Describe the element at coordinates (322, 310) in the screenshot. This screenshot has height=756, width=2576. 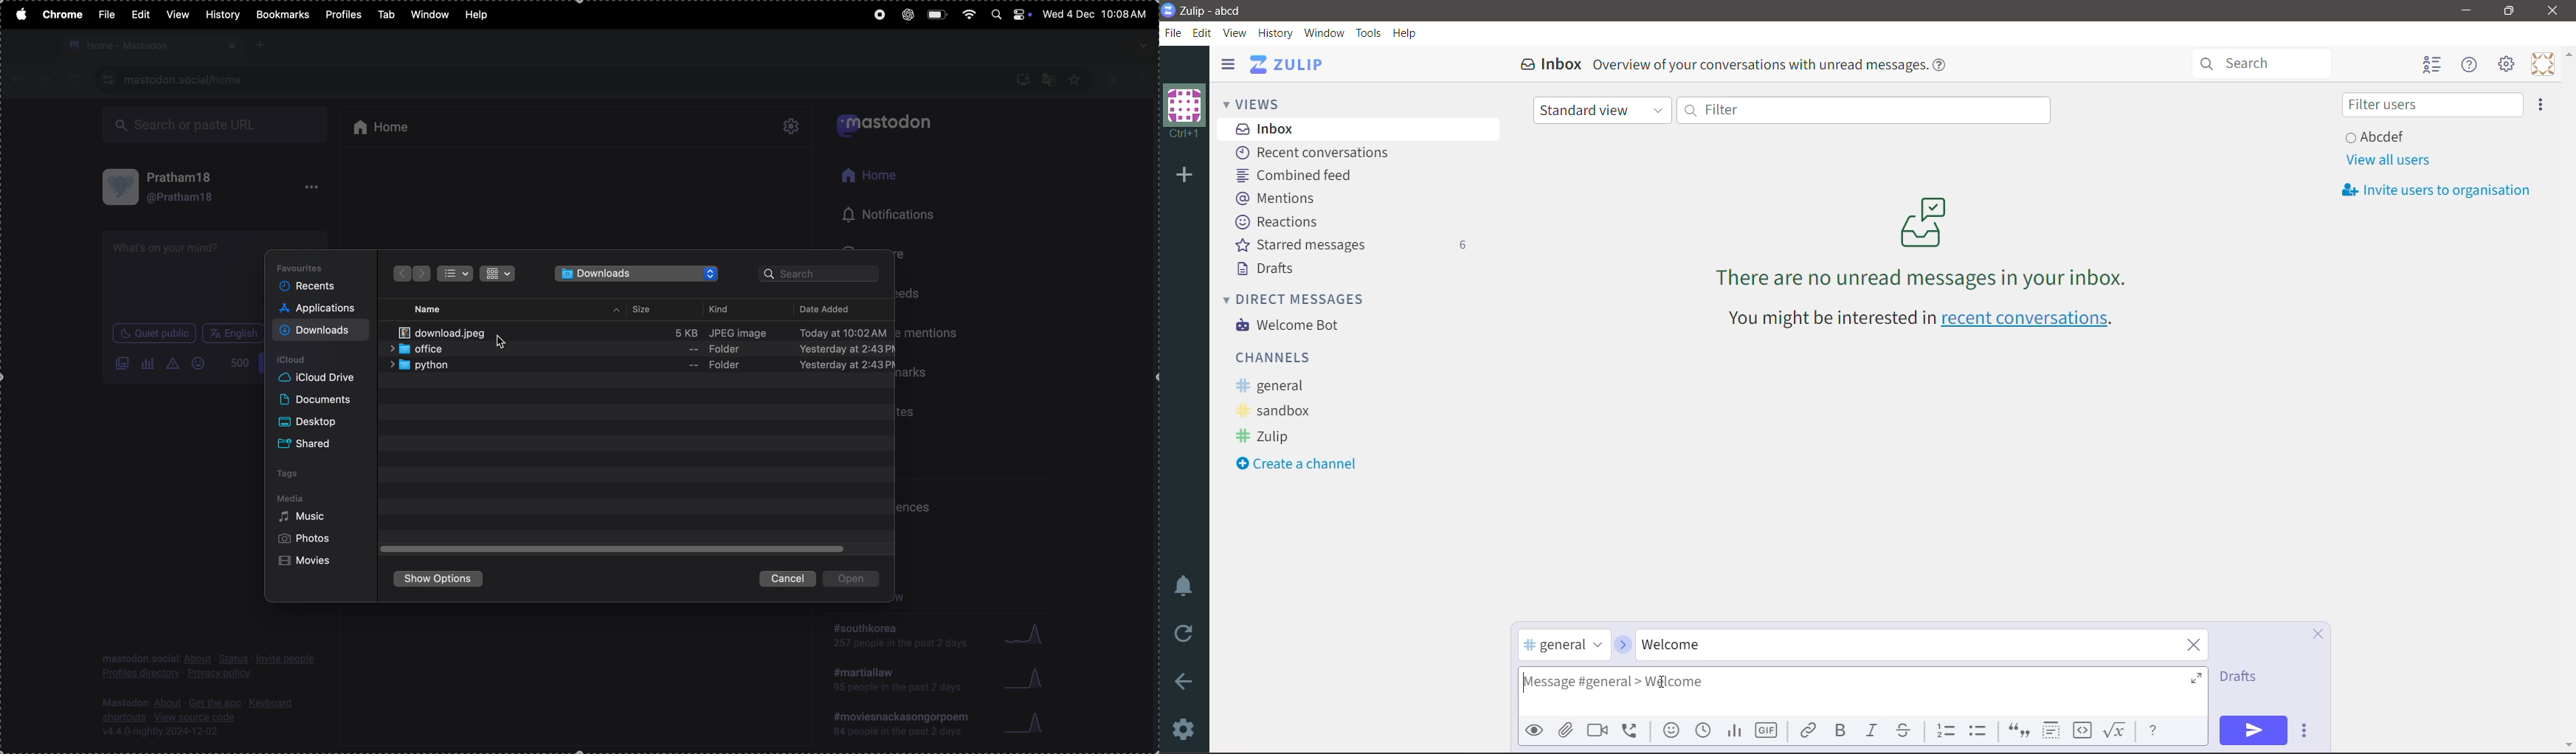
I see `application` at that location.